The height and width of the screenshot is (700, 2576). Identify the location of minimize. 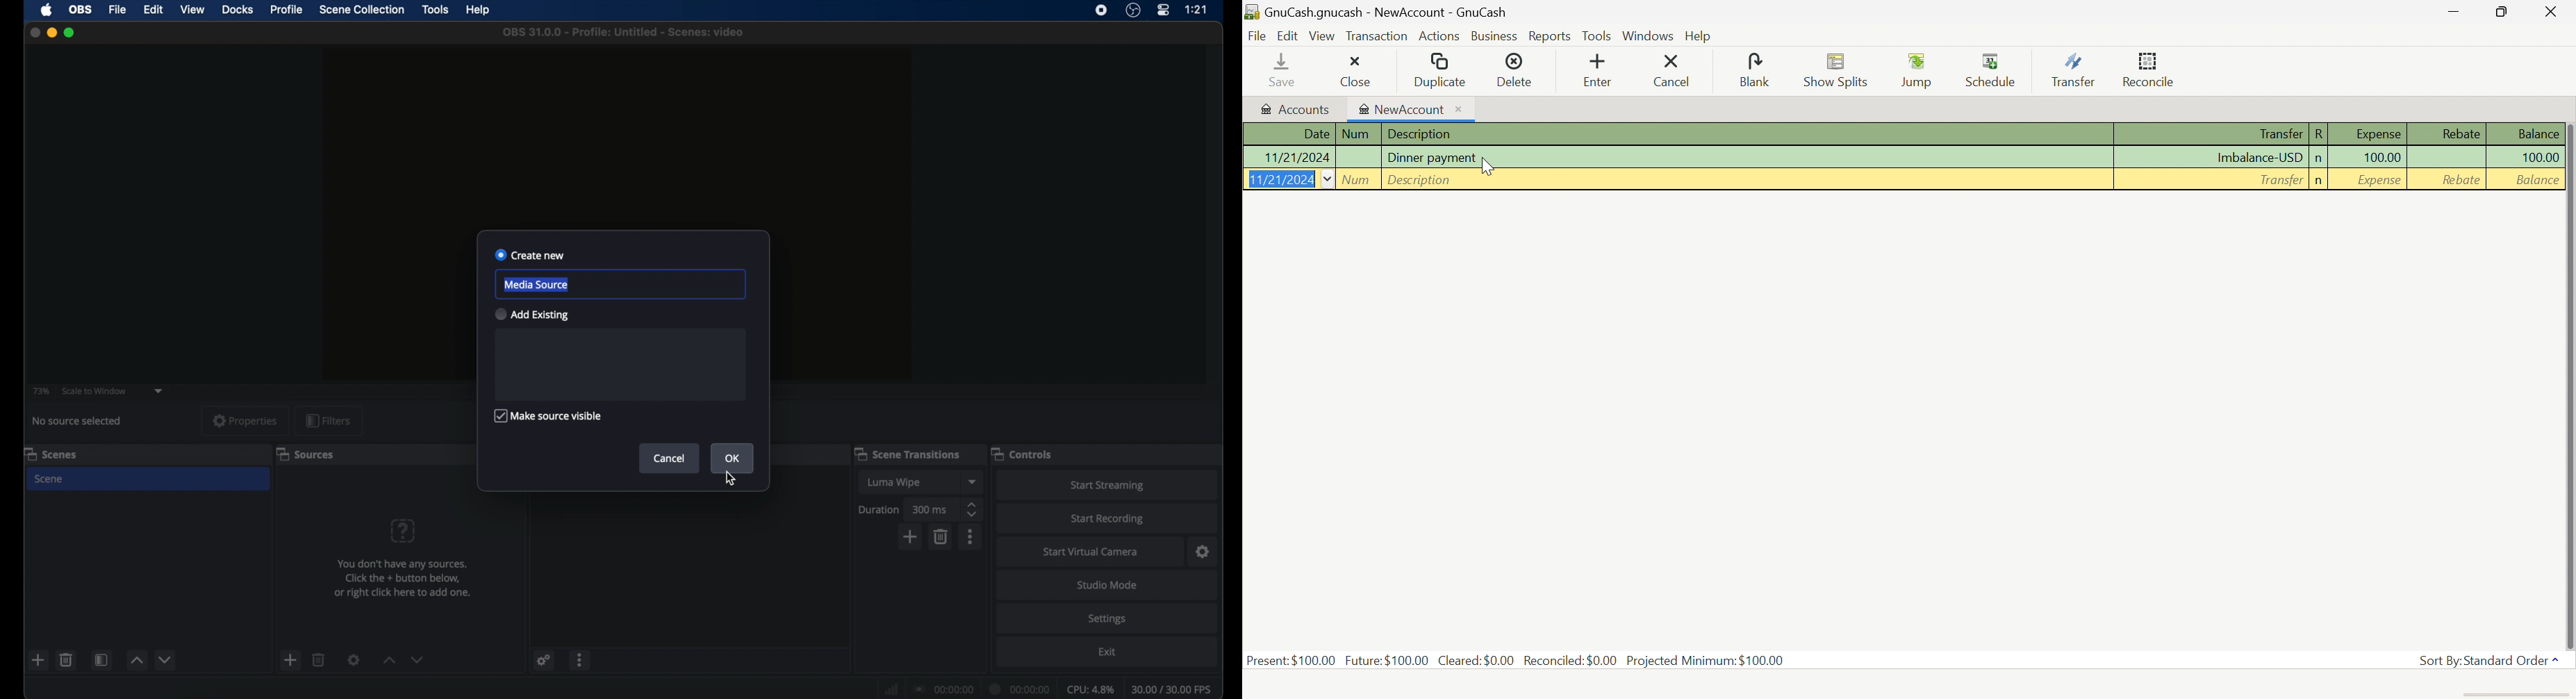
(51, 32).